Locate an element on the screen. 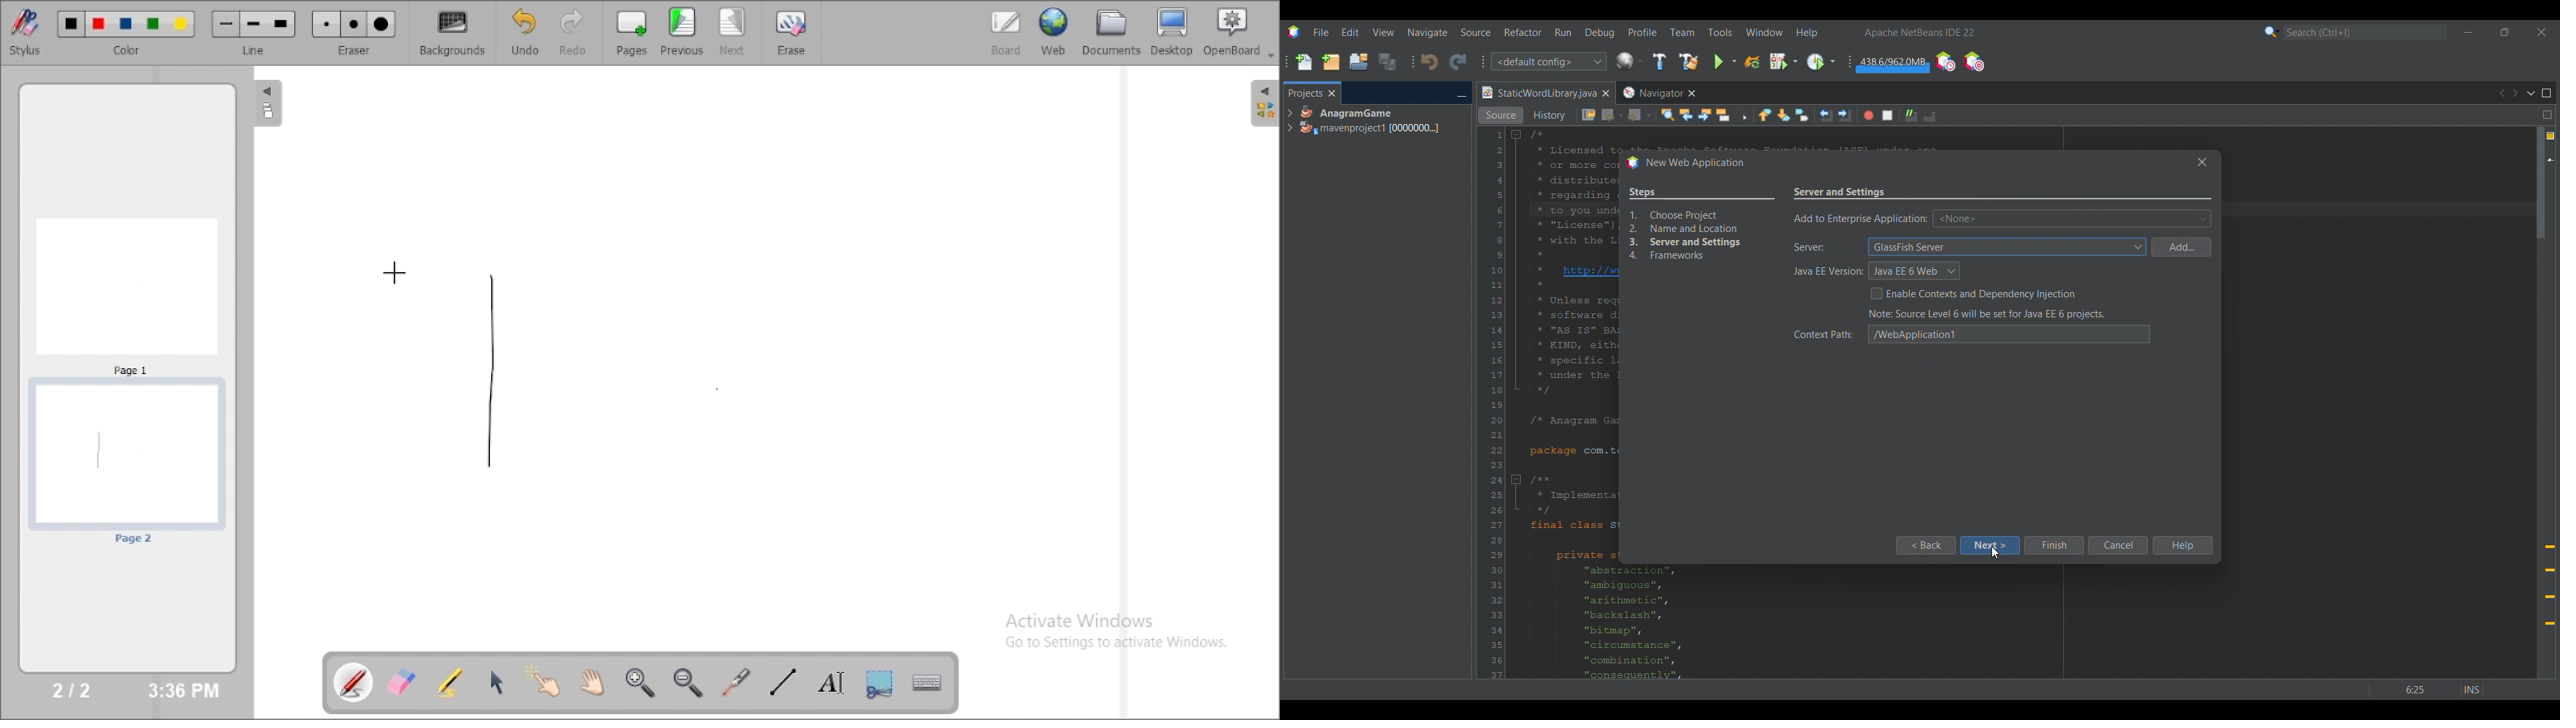  display virtual keyboard is located at coordinates (926, 682).